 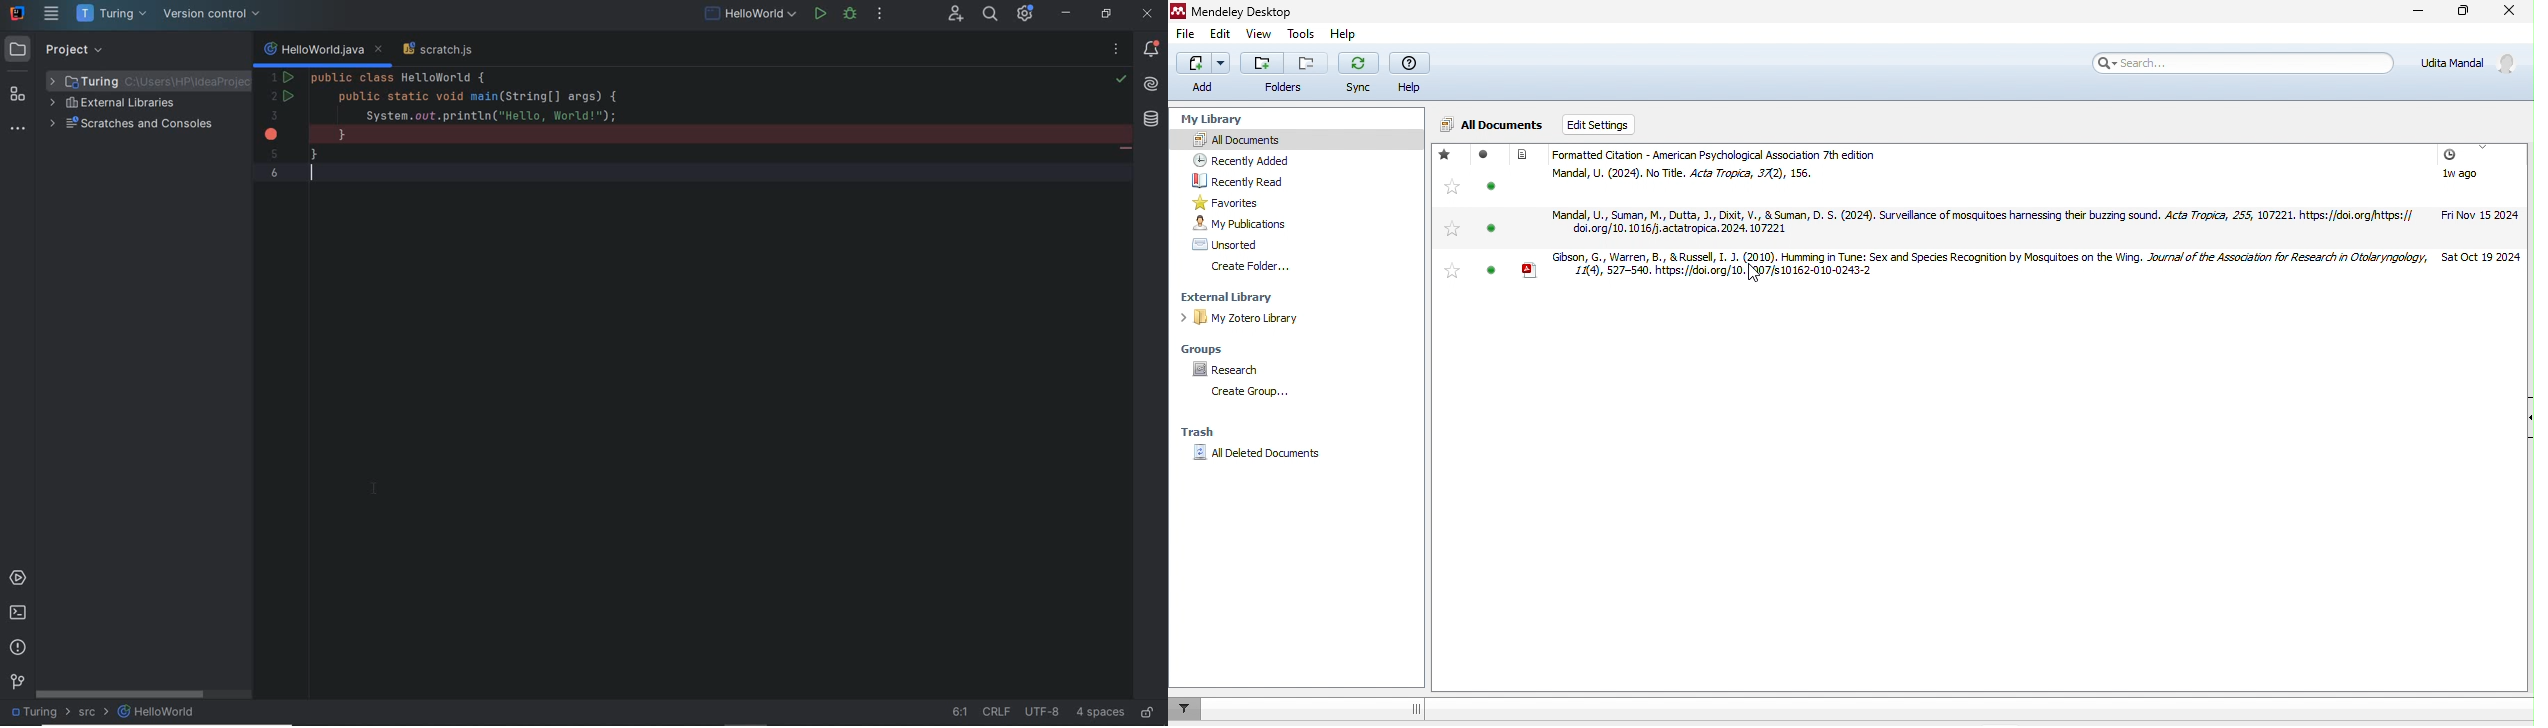 What do you see at coordinates (1976, 222) in the screenshot?
I see `Mandal, U., Suman, M., Dutta, J., Dixit, V., & Suman, D. S. (2024). Surveillance of mosquitoes harnessing their buzzing sound. Acta Tropica, 255, 107221. https:/fdoi.org/https://
‘doi org/10. 10163. actatropica. 2024. 107221` at bounding box center [1976, 222].